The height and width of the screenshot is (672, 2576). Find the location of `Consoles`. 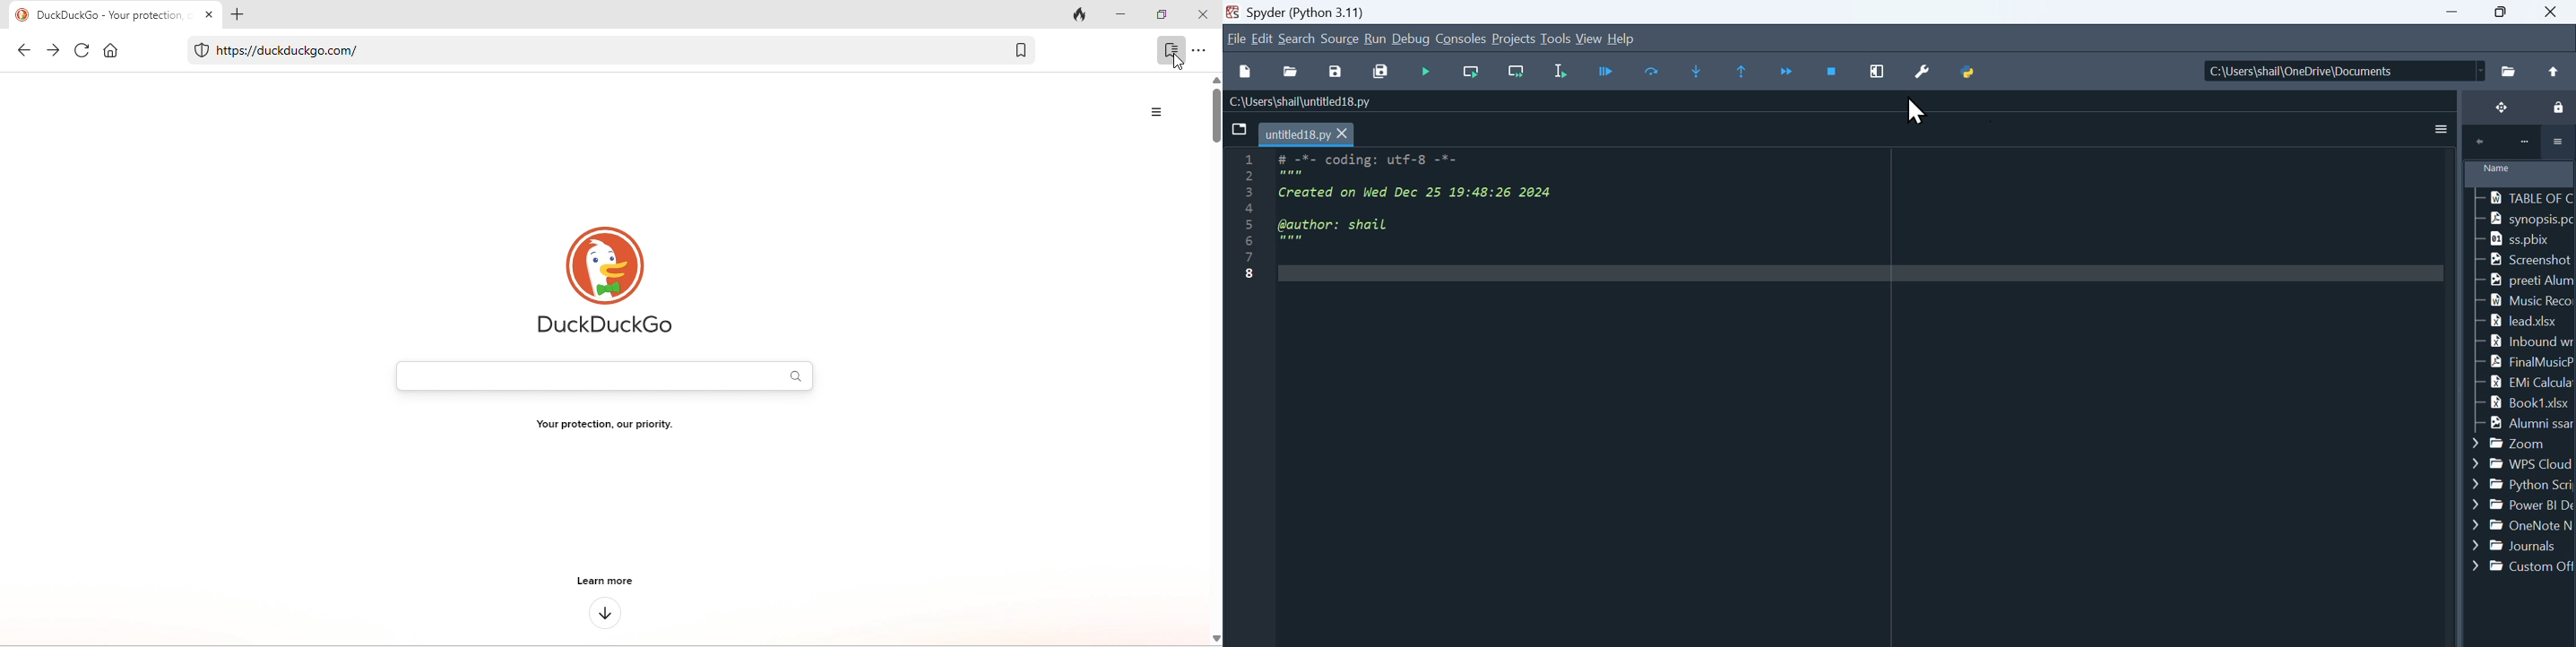

Consoles is located at coordinates (1463, 38).